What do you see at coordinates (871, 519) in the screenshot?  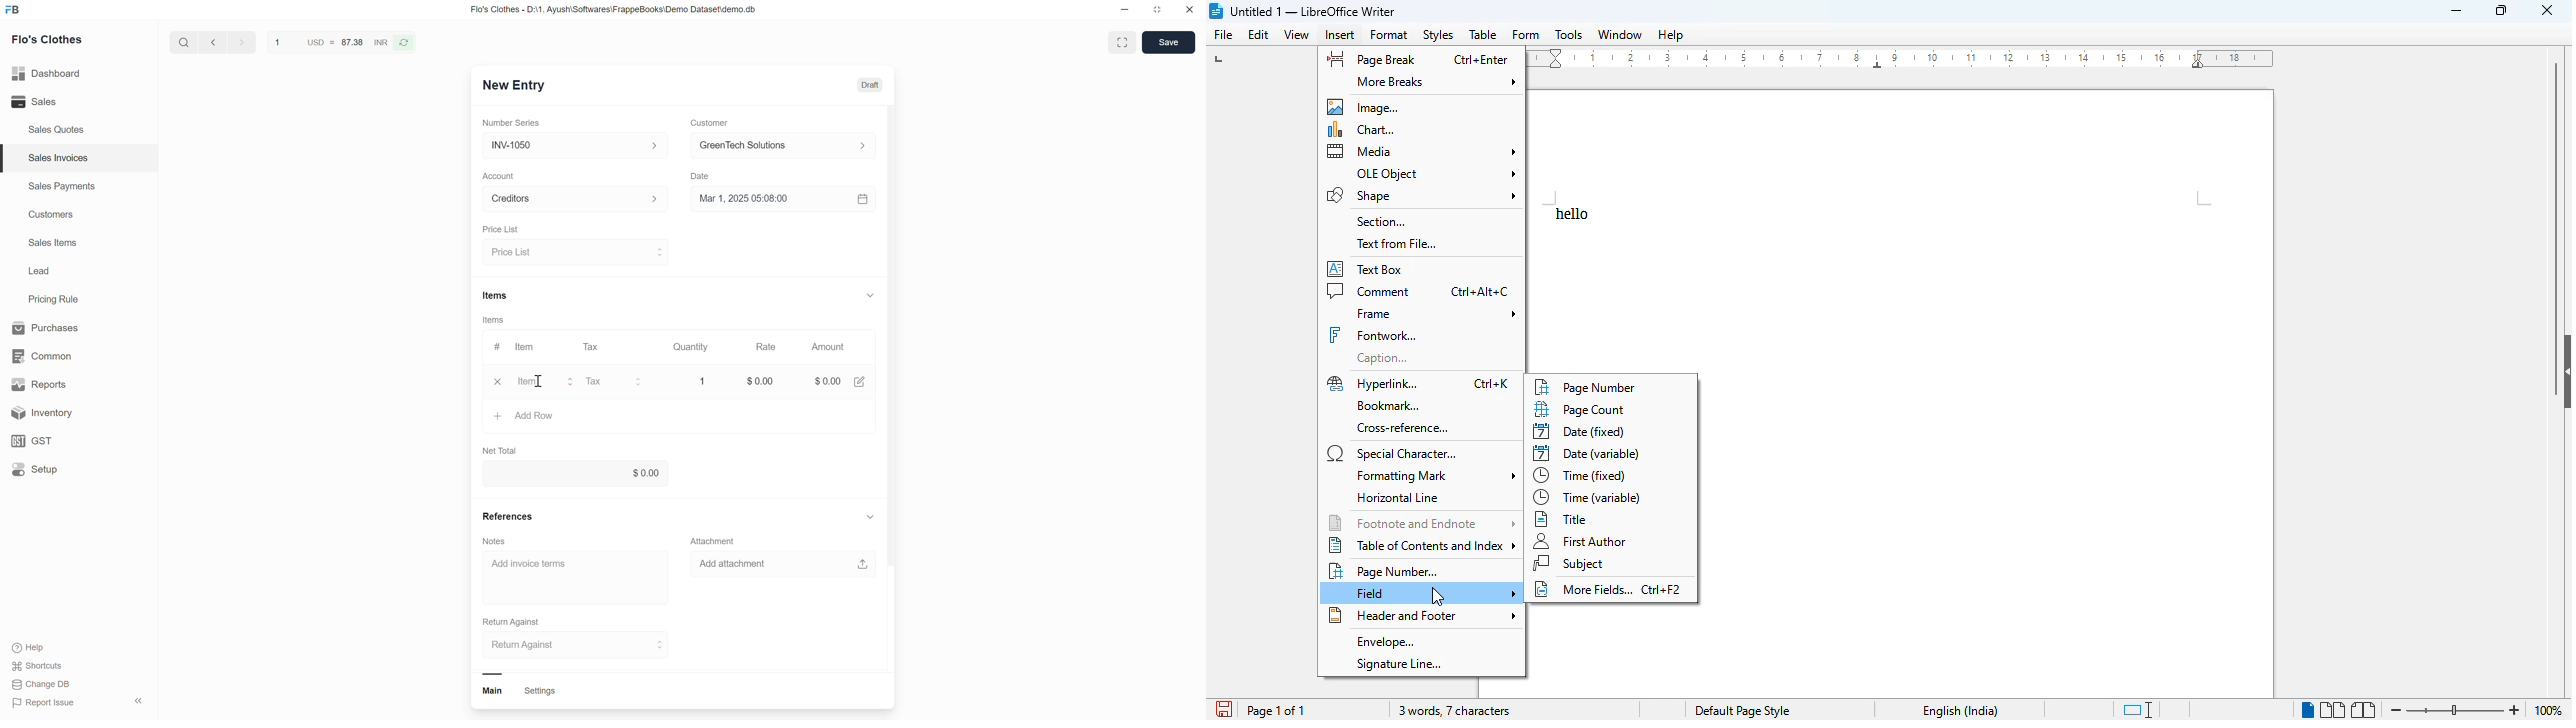 I see `show or hide references ` at bounding box center [871, 519].